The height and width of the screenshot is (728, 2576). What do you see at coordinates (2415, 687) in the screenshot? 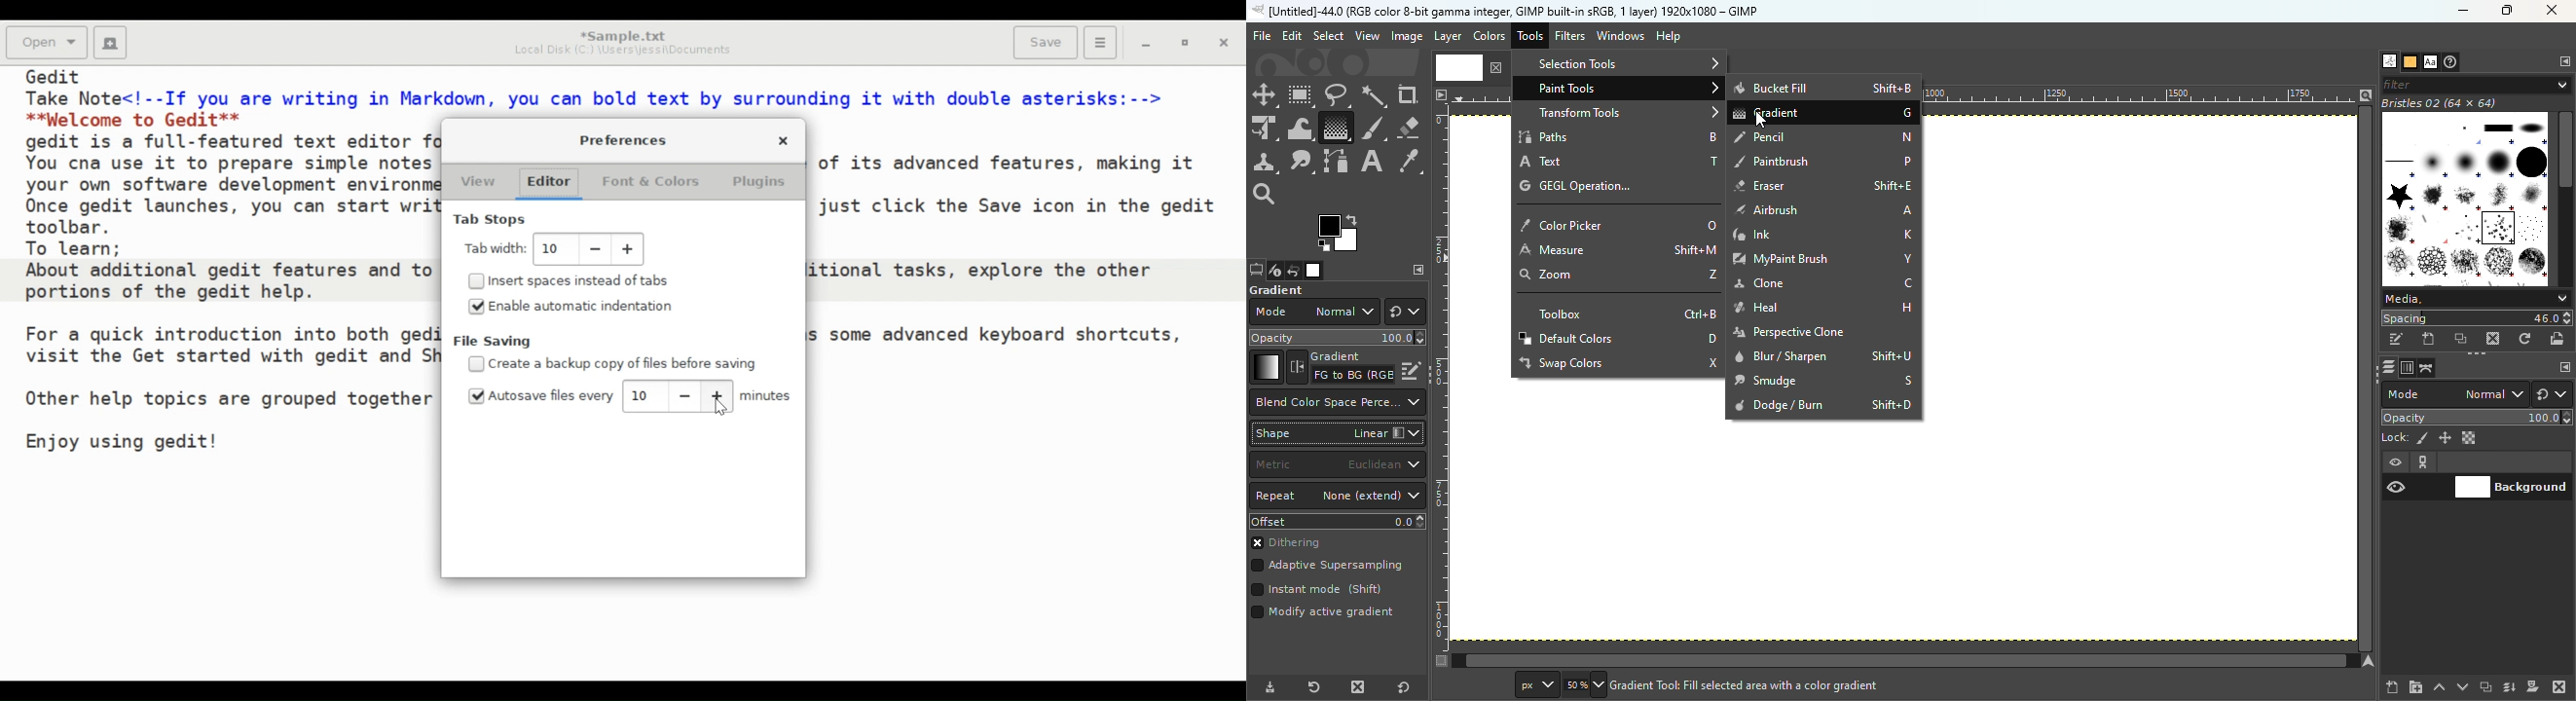
I see `Create a new layer group and add it to the image` at bounding box center [2415, 687].